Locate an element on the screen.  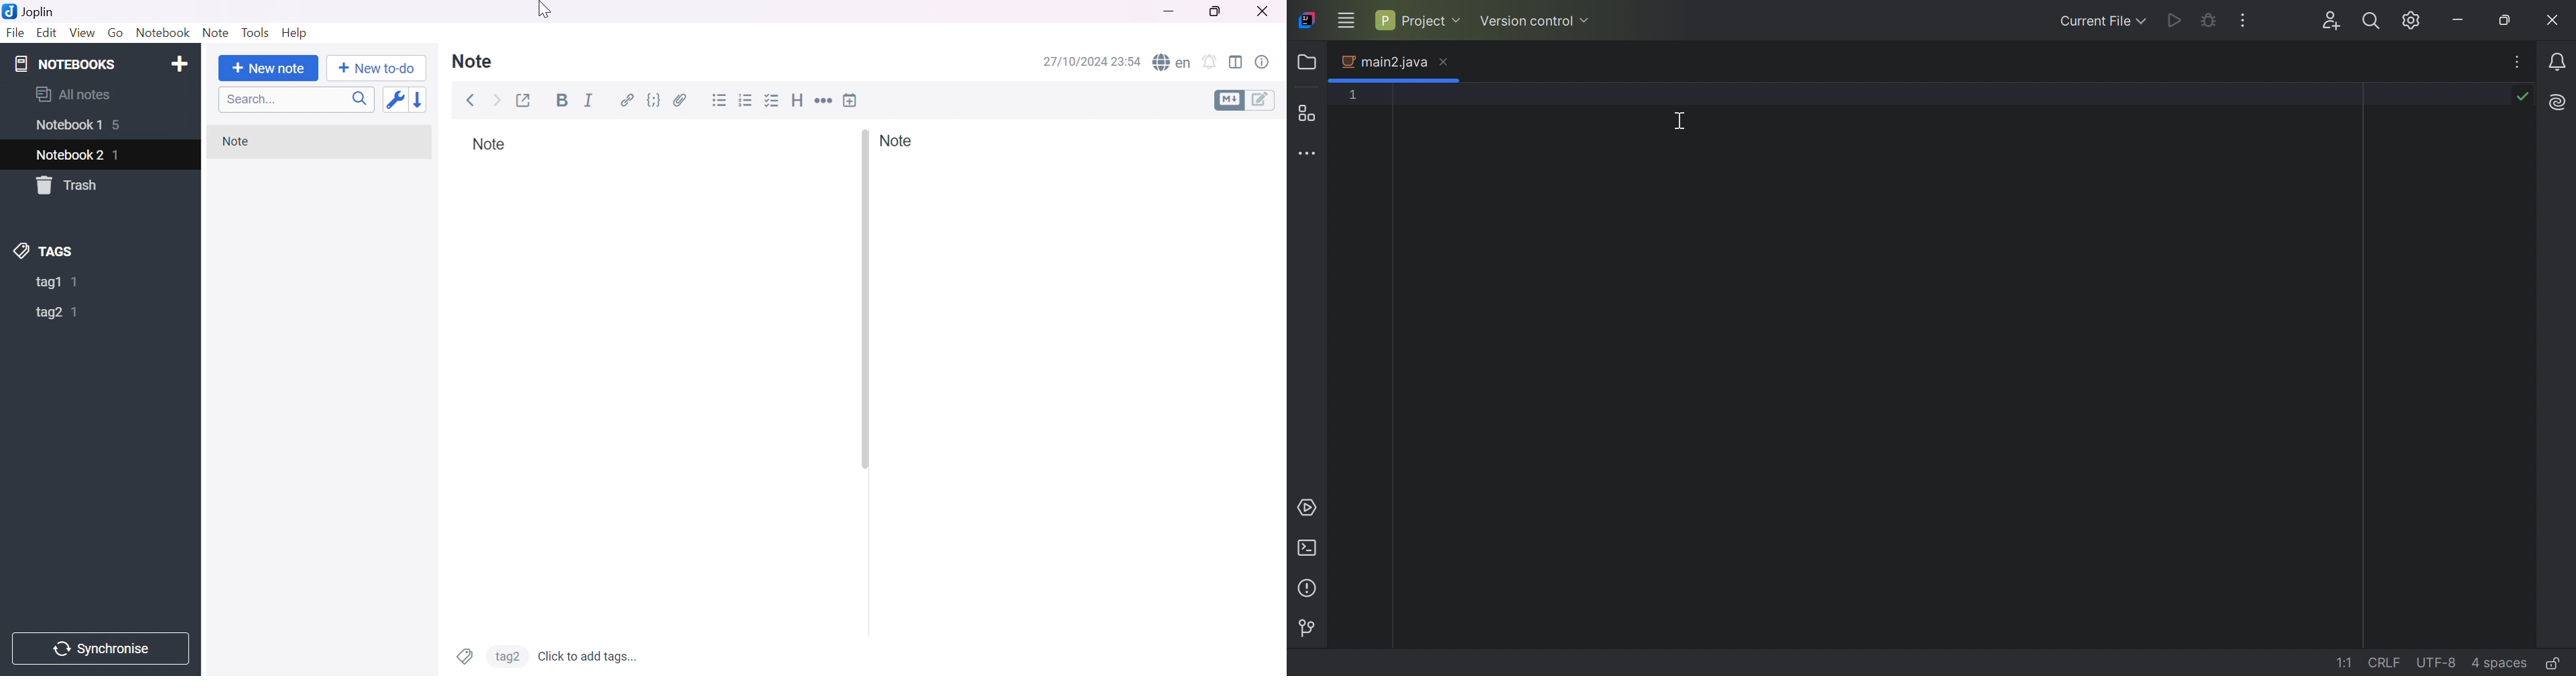
Notebook1 is located at coordinates (68, 126).